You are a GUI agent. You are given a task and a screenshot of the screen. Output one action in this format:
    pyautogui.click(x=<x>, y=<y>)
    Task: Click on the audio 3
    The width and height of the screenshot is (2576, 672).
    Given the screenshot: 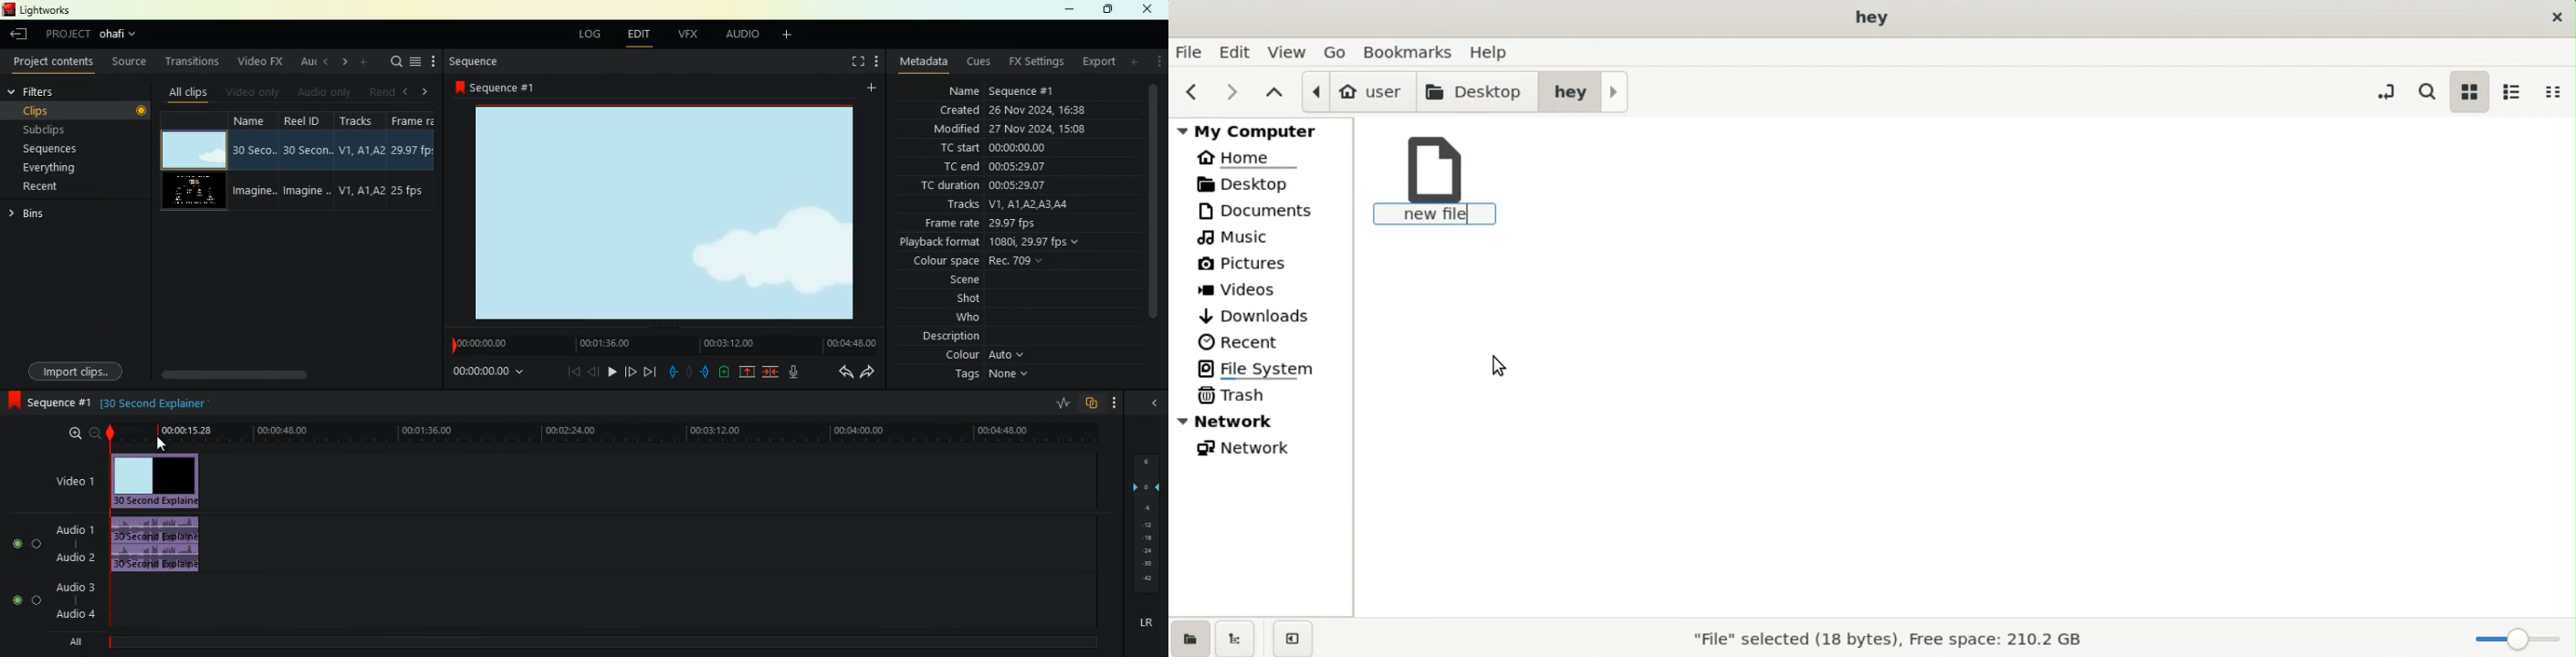 What is the action you would take?
    pyautogui.click(x=68, y=585)
    